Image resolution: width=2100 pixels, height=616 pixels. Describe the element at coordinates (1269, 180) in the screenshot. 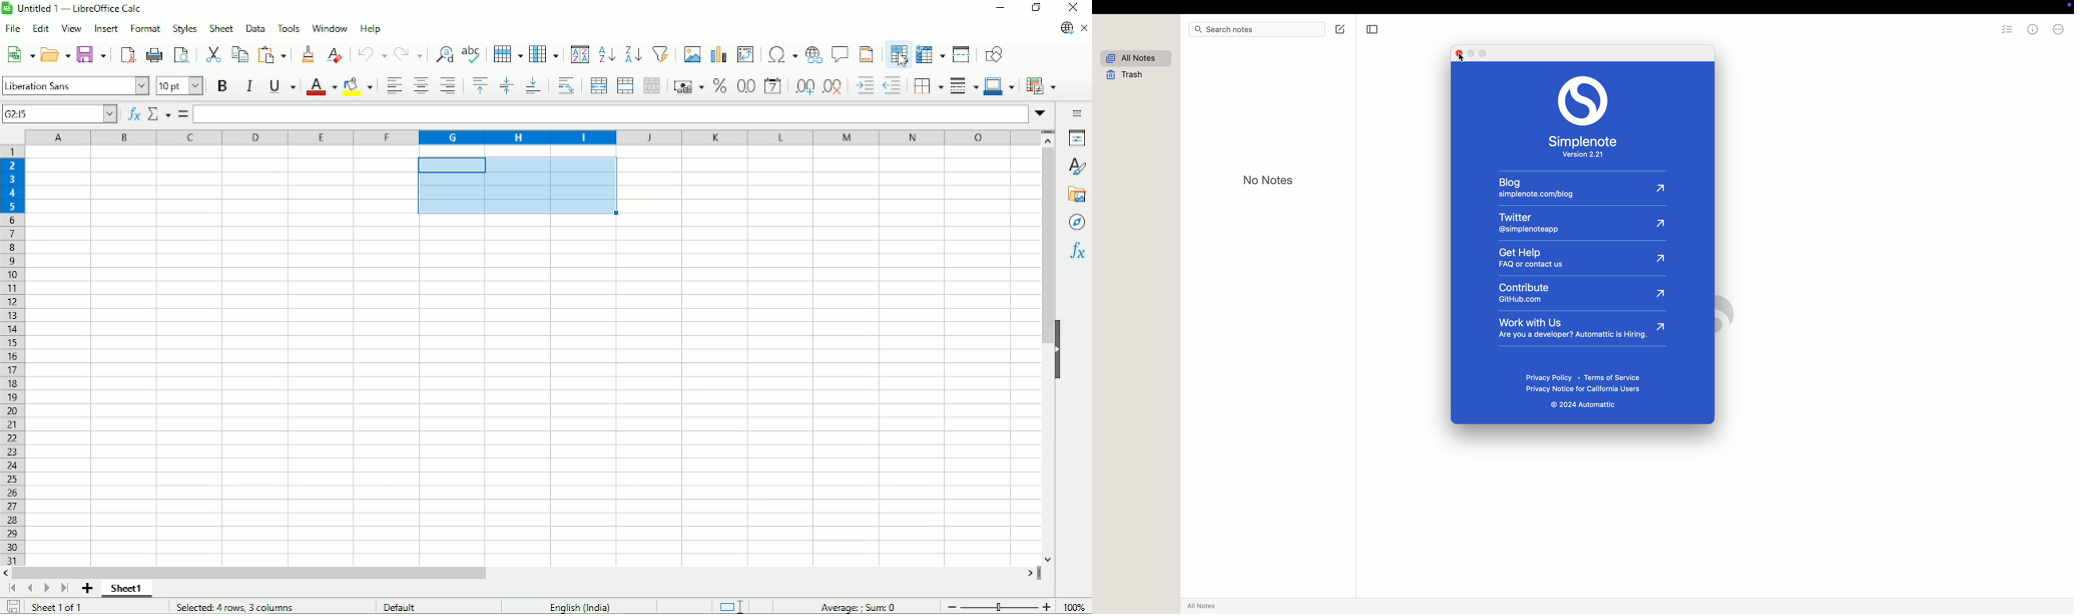

I see `no notes` at that location.